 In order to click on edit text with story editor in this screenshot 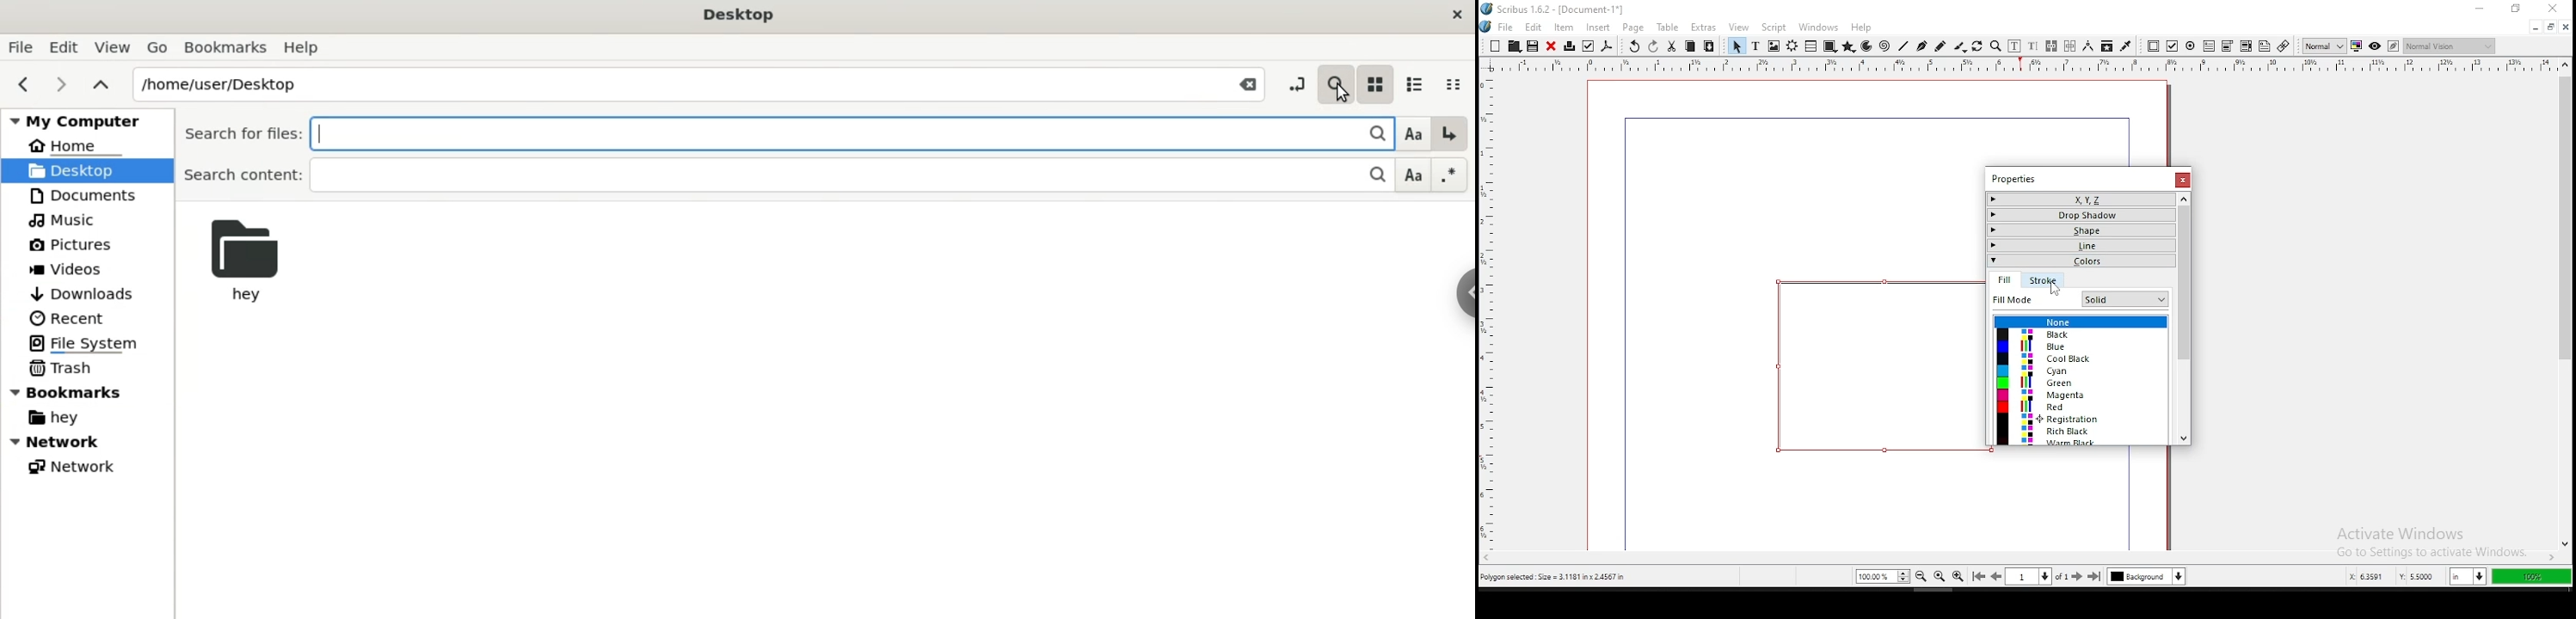, I will do `click(2032, 46)`.